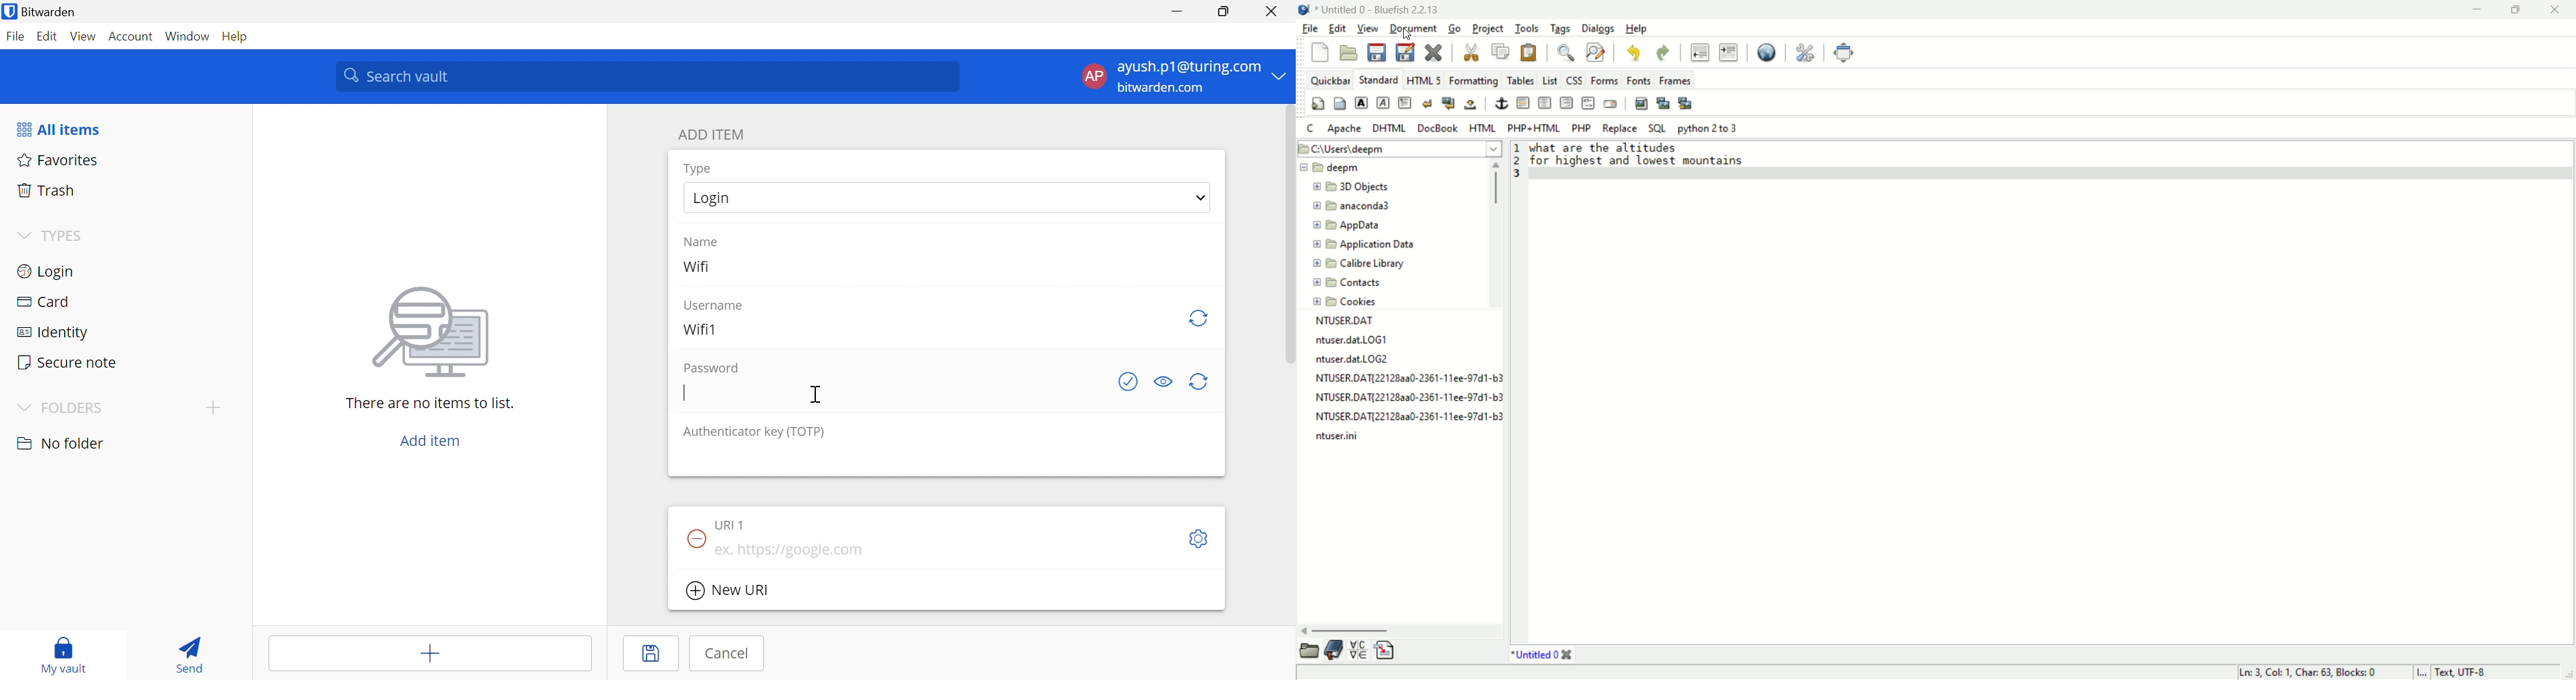 Image resolution: width=2576 pixels, height=700 pixels. I want to click on ADD ITEM, so click(713, 134).